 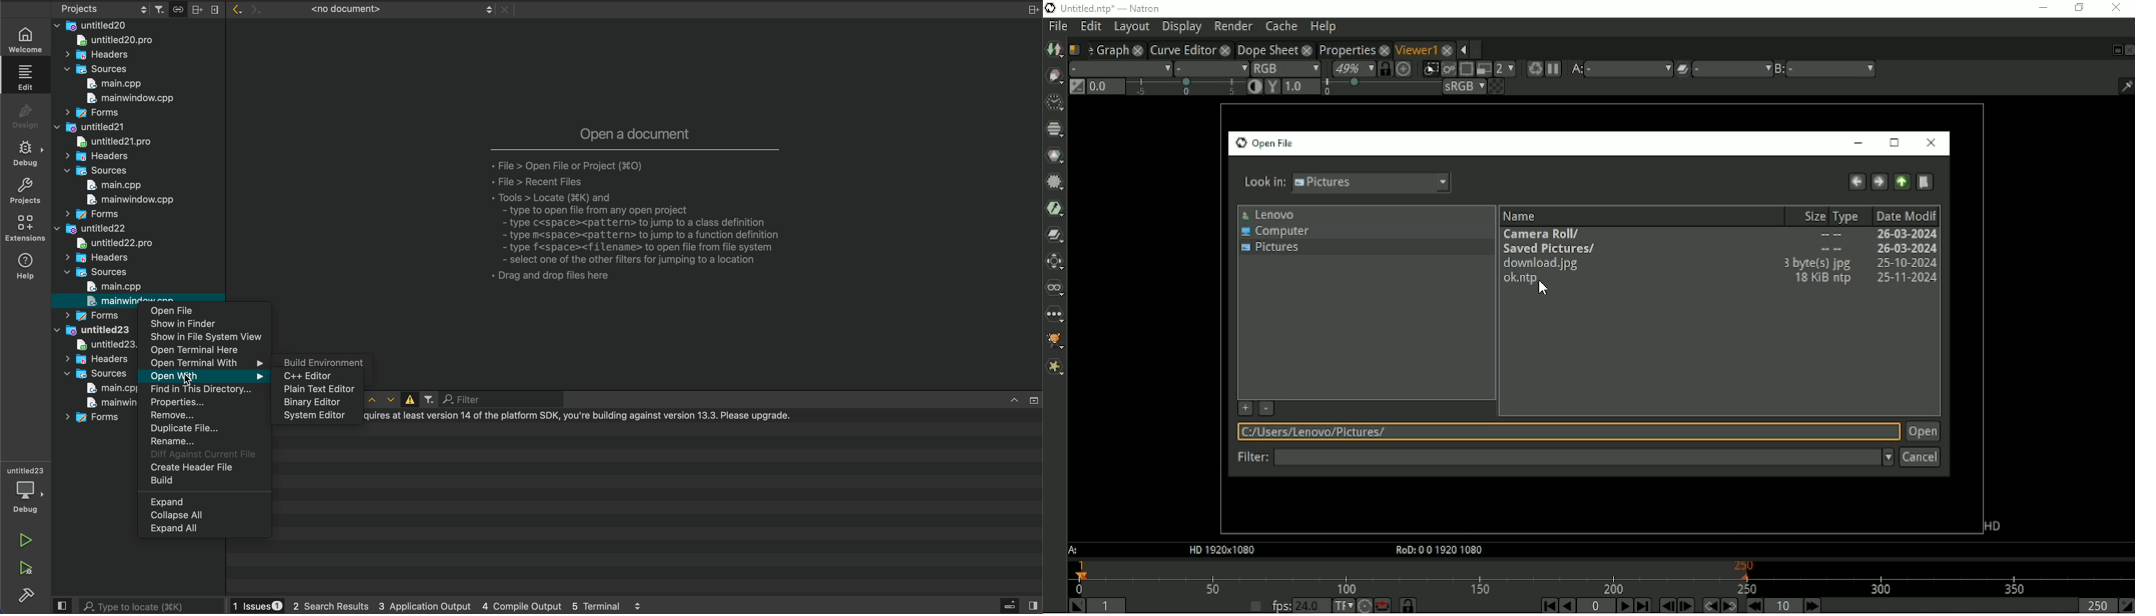 I want to click on sources, so click(x=94, y=373).